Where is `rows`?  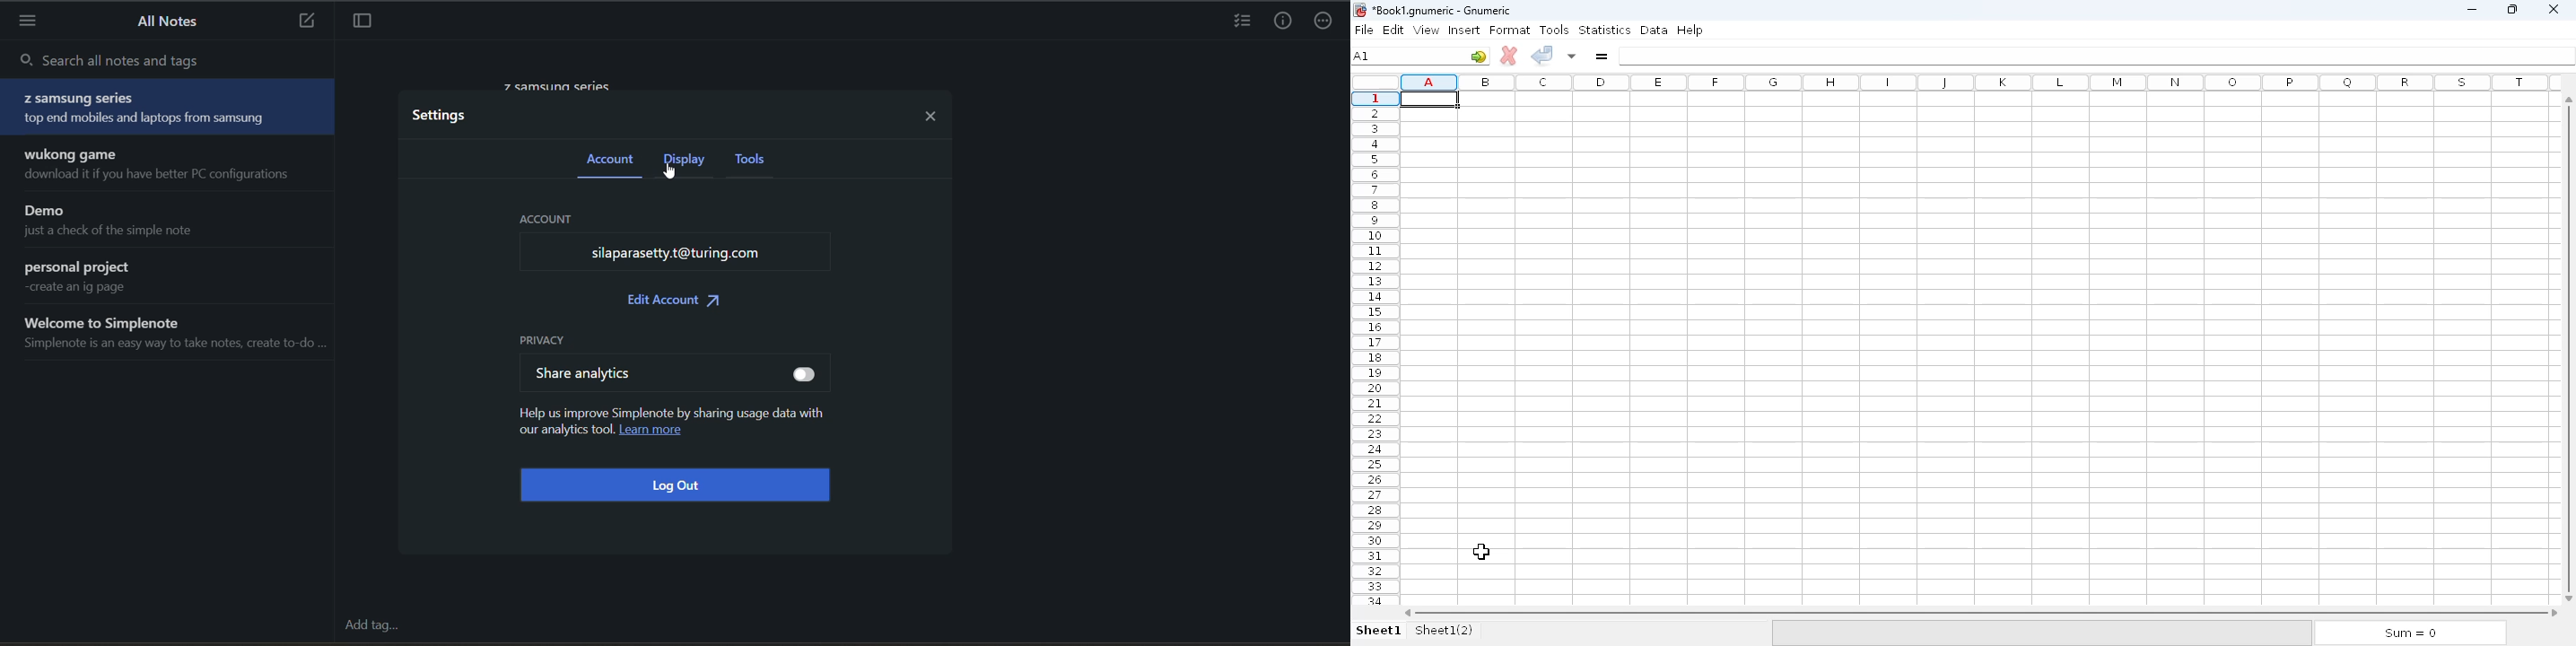 rows is located at coordinates (1375, 347).